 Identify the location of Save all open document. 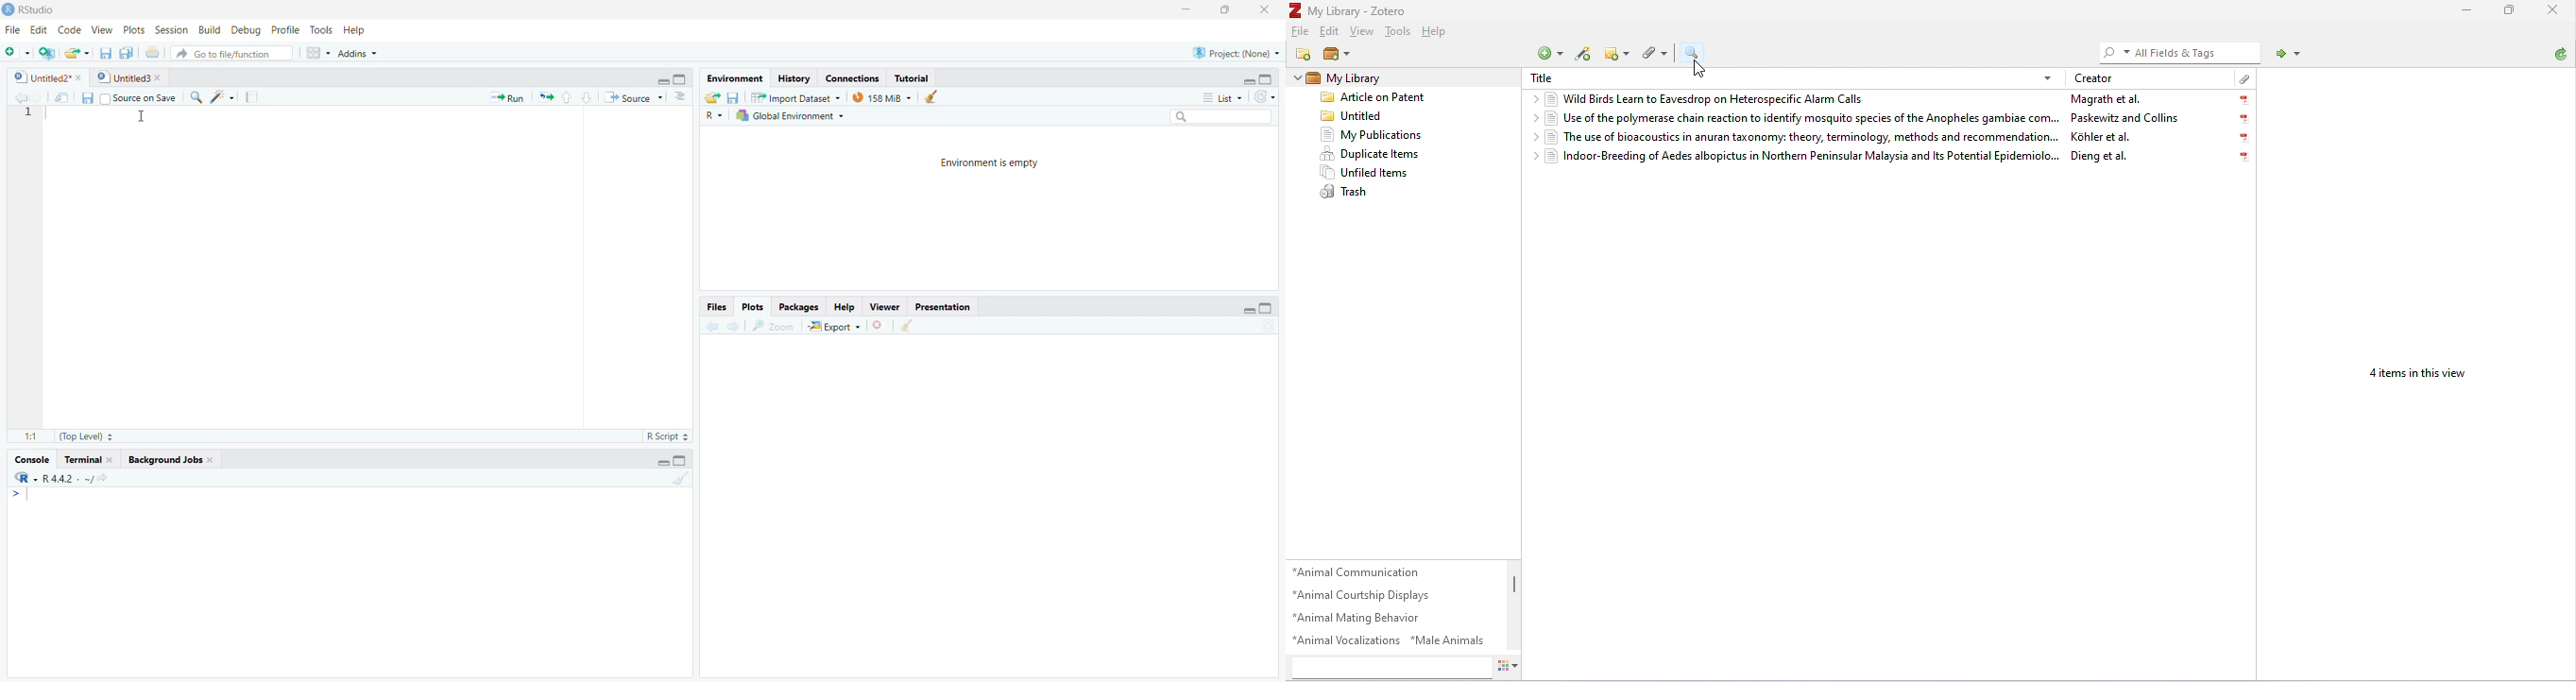
(127, 52).